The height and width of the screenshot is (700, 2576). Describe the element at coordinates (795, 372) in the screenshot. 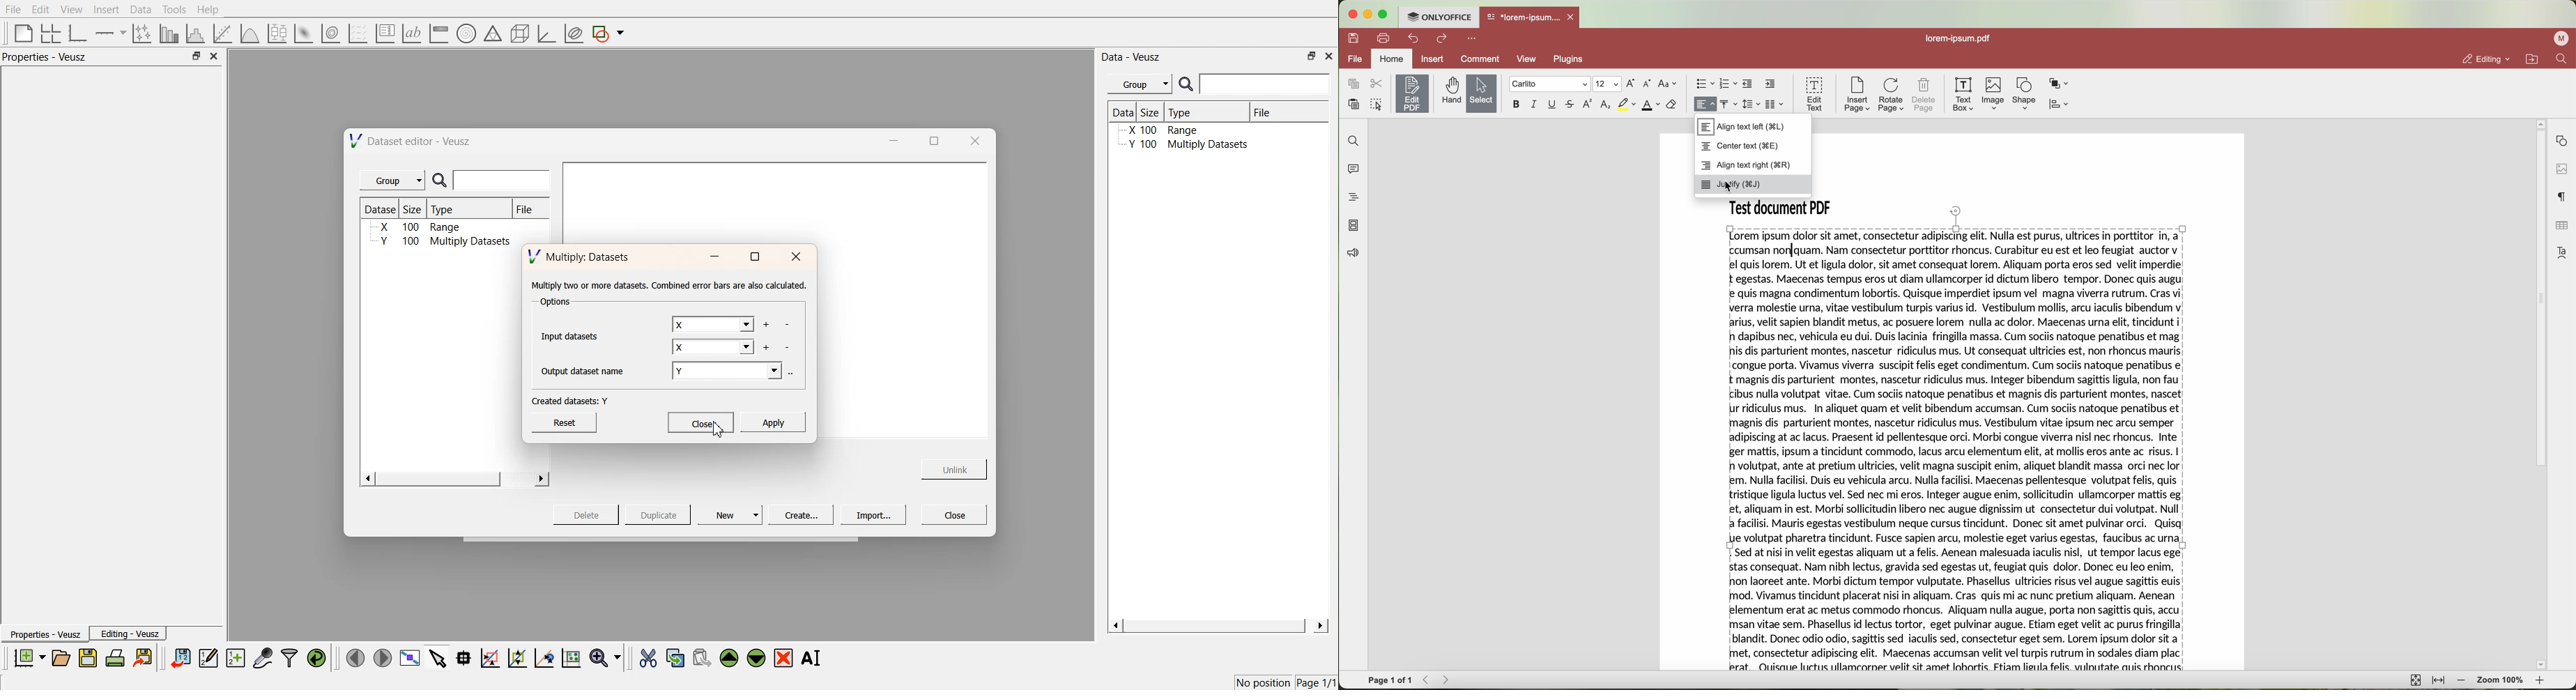

I see `more options` at that location.